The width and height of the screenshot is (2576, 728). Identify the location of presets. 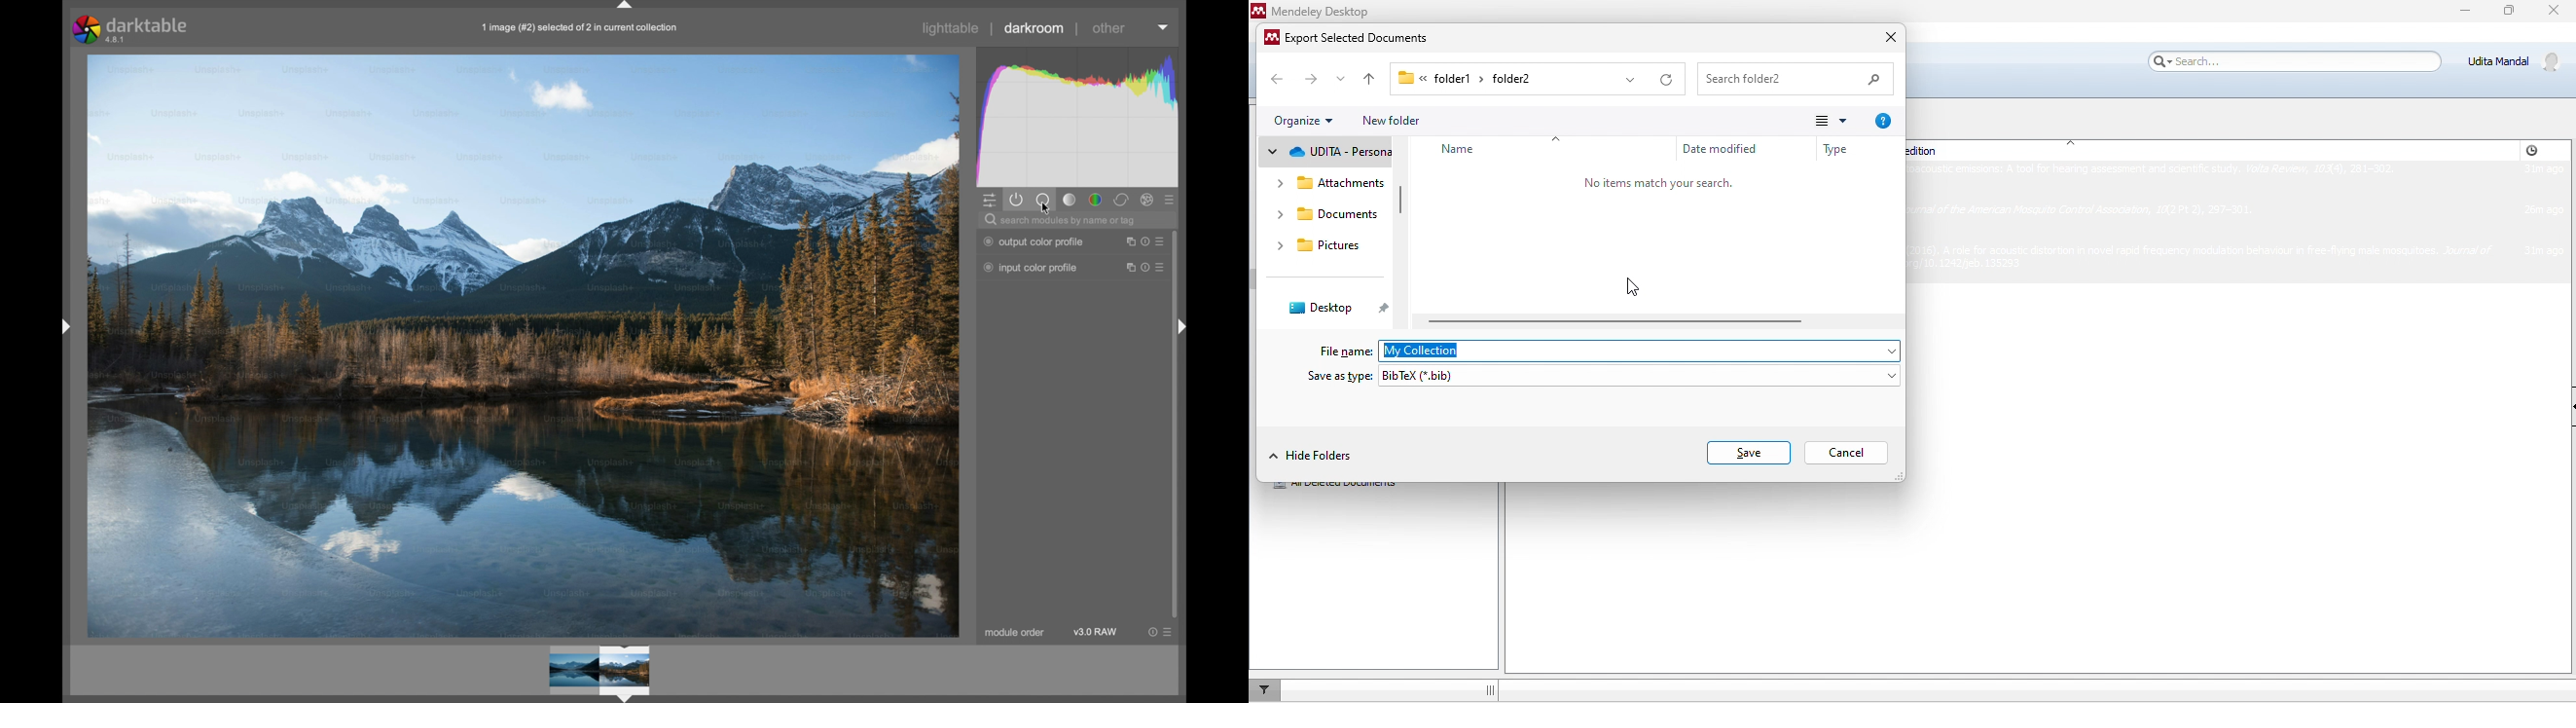
(1163, 268).